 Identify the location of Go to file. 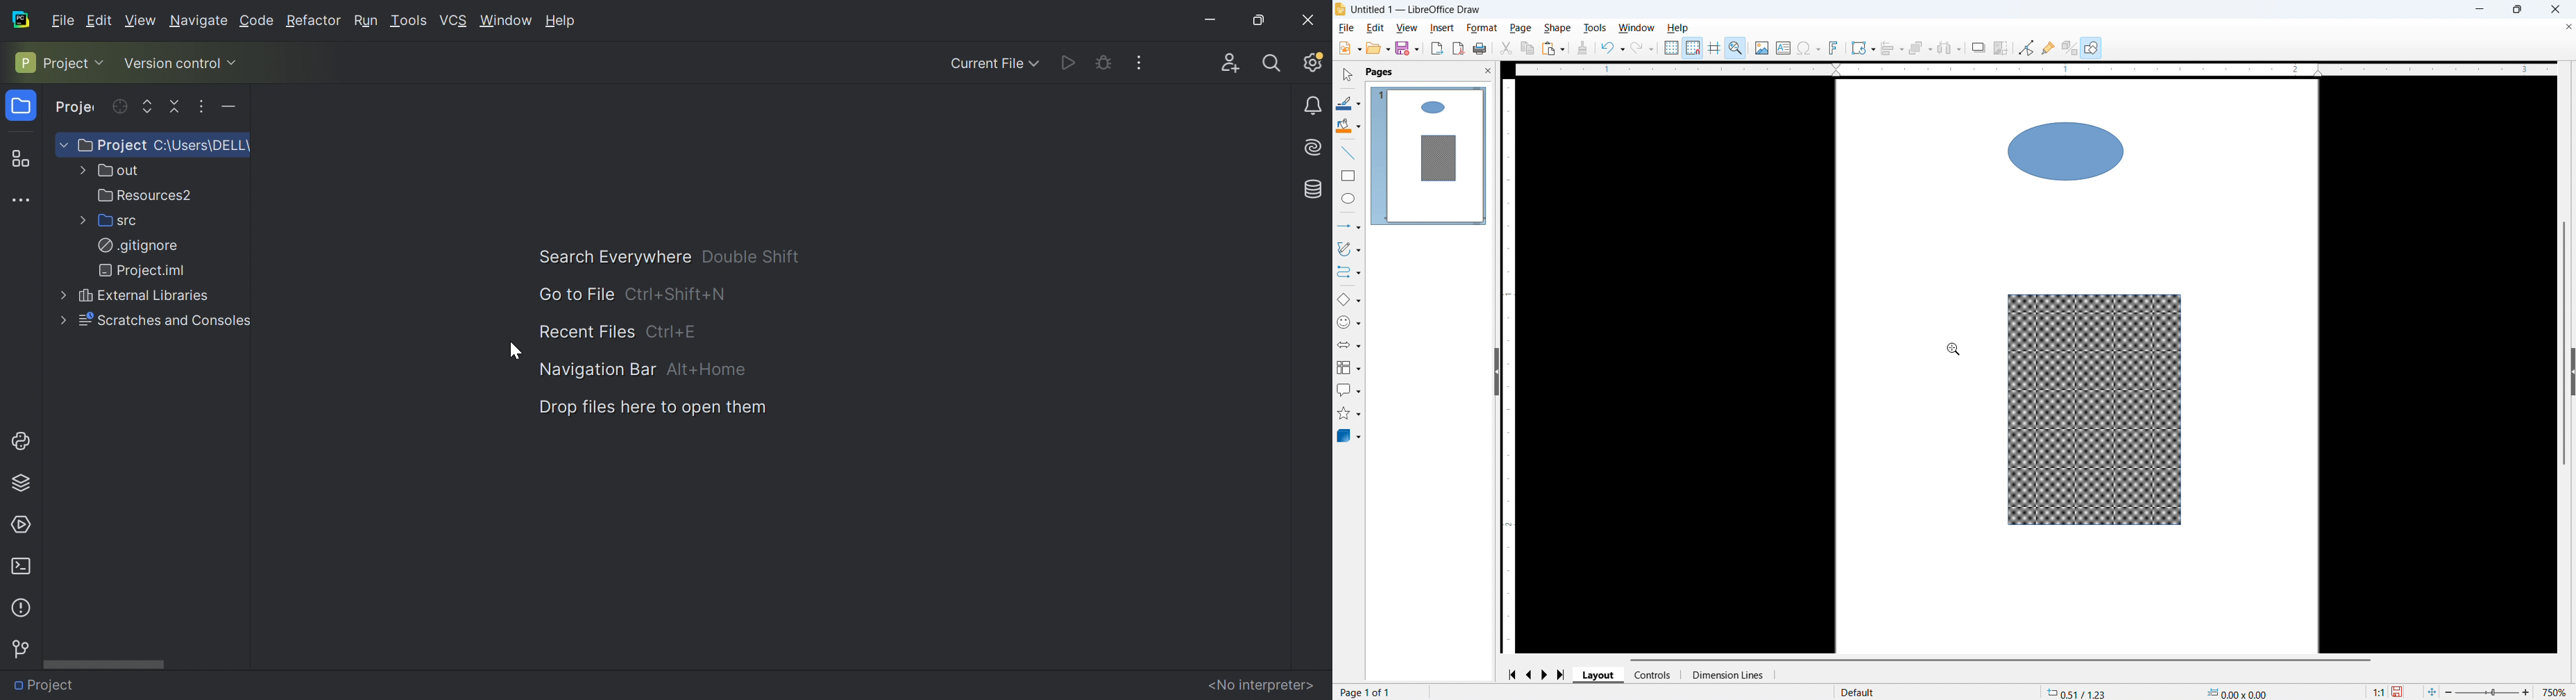
(570, 295).